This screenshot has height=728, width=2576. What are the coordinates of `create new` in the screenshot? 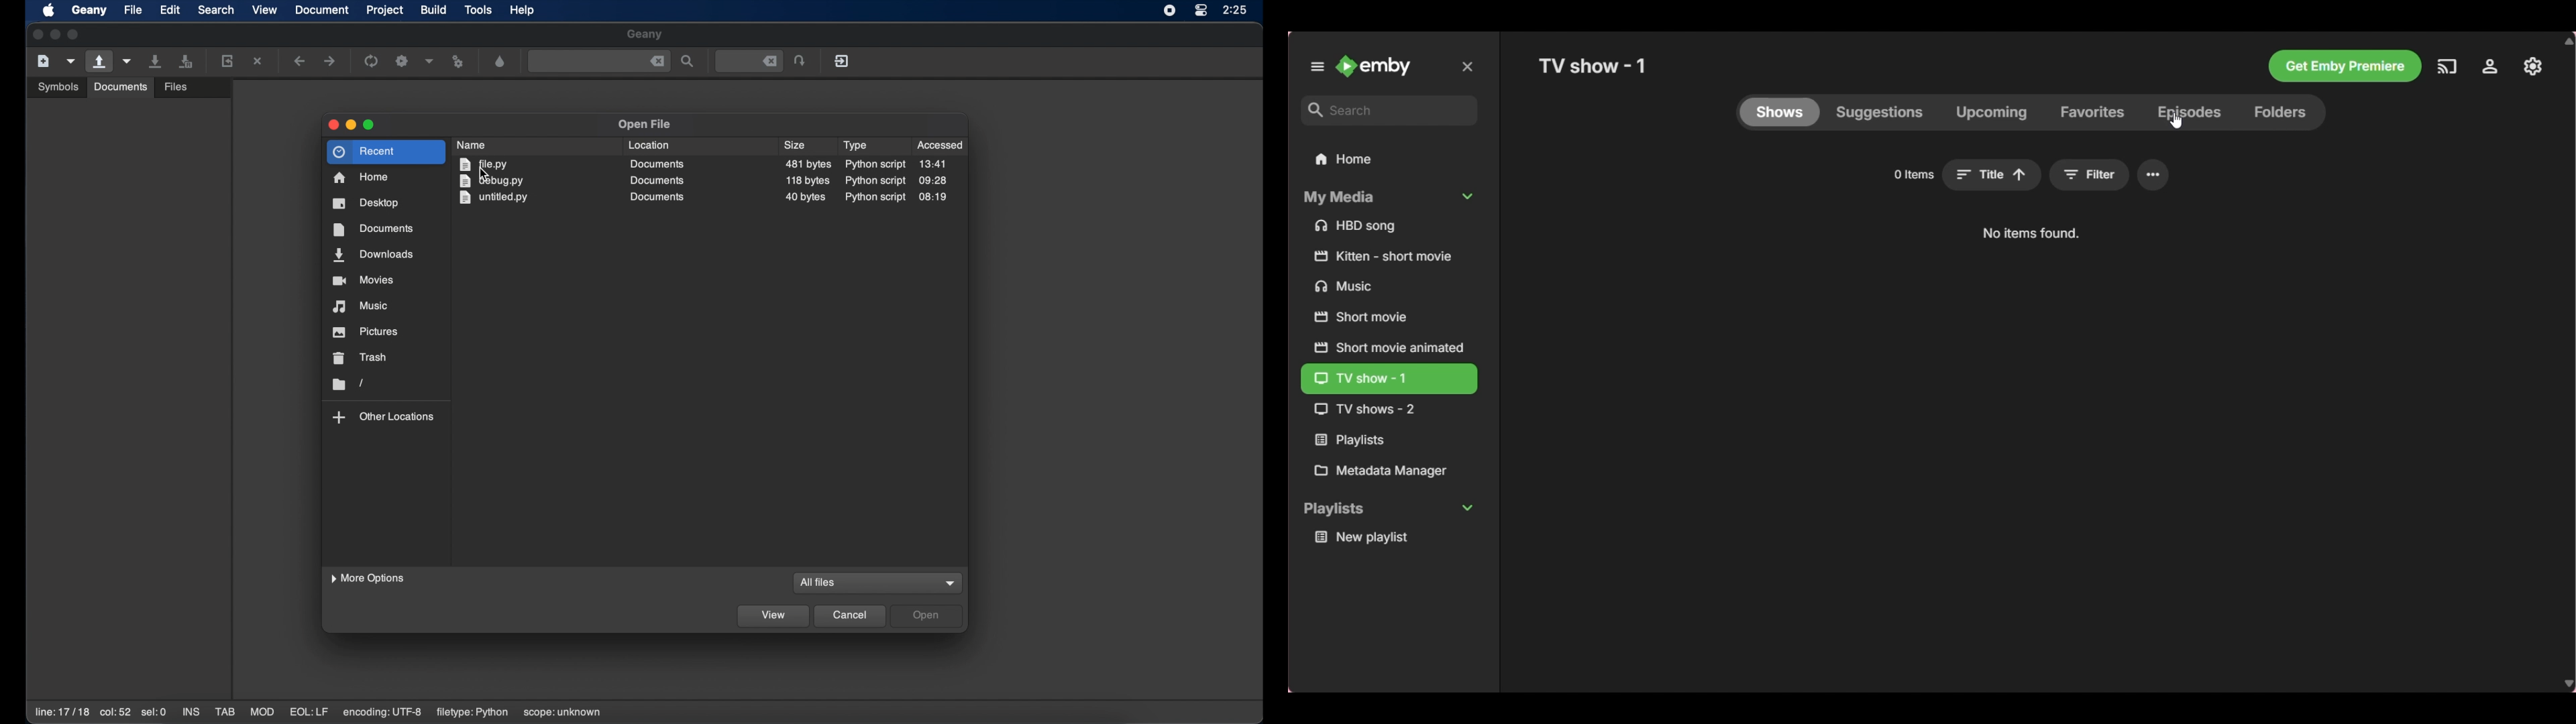 It's located at (44, 60).